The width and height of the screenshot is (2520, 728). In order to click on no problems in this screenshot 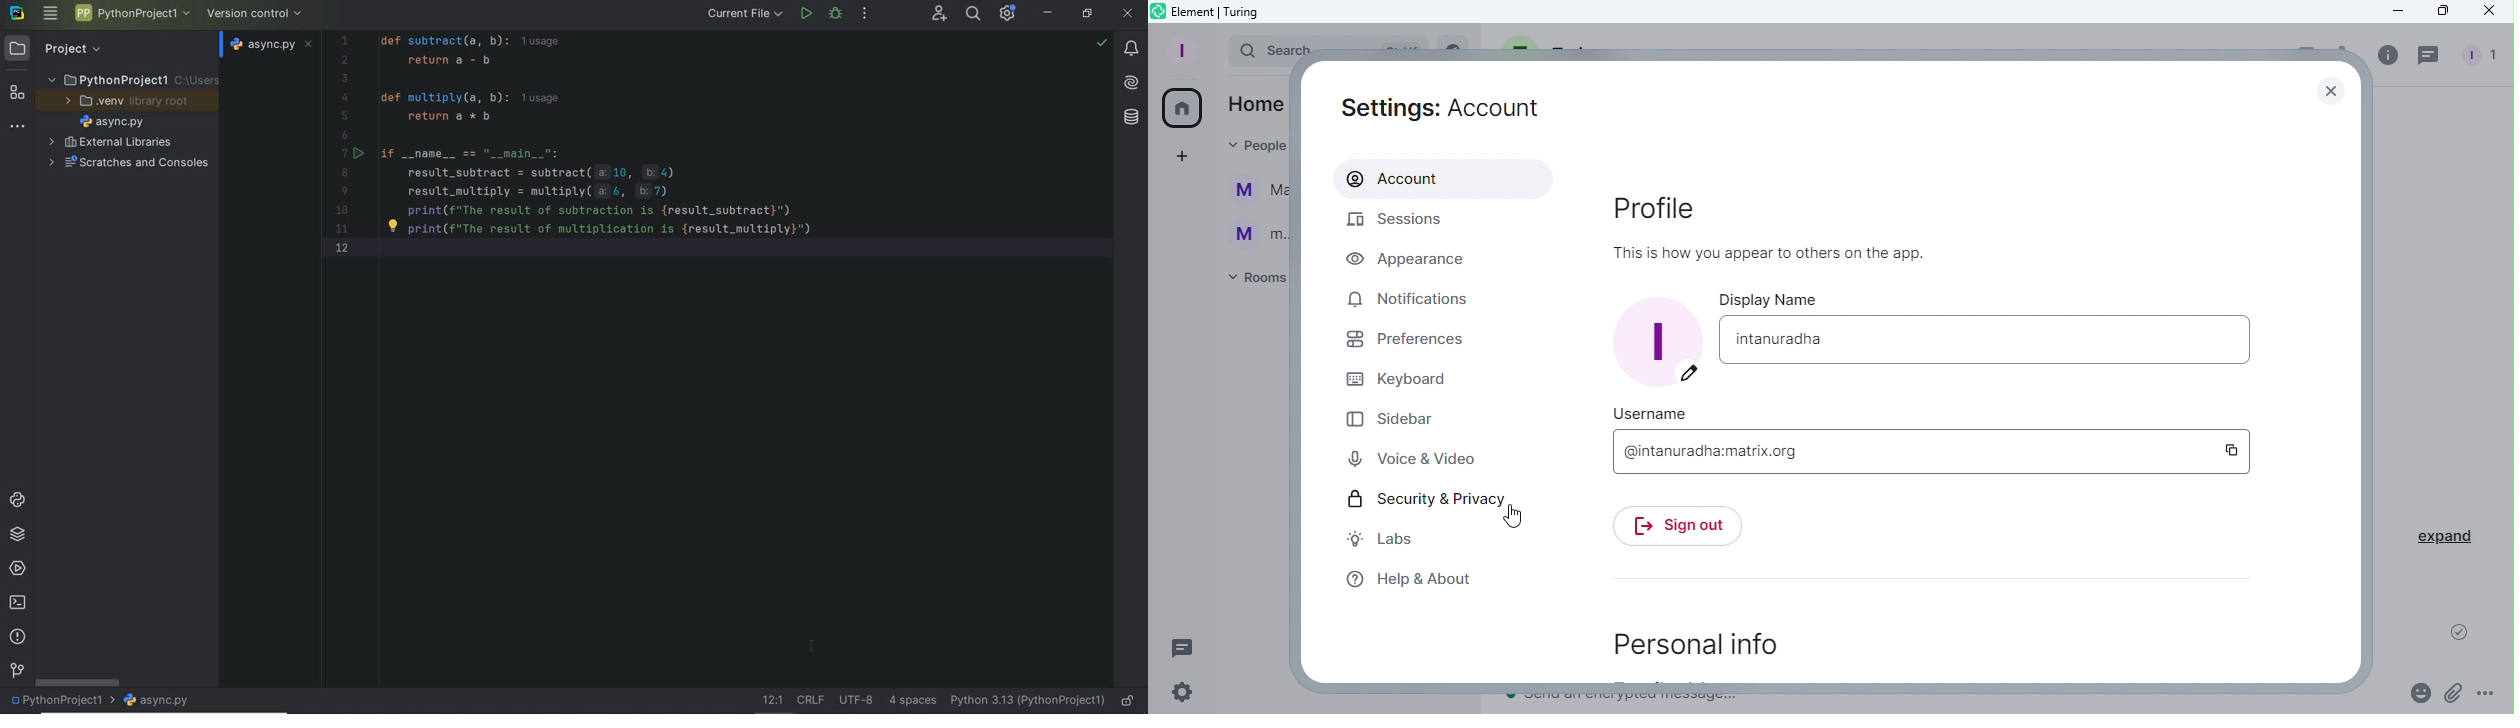, I will do `click(1102, 42)`.